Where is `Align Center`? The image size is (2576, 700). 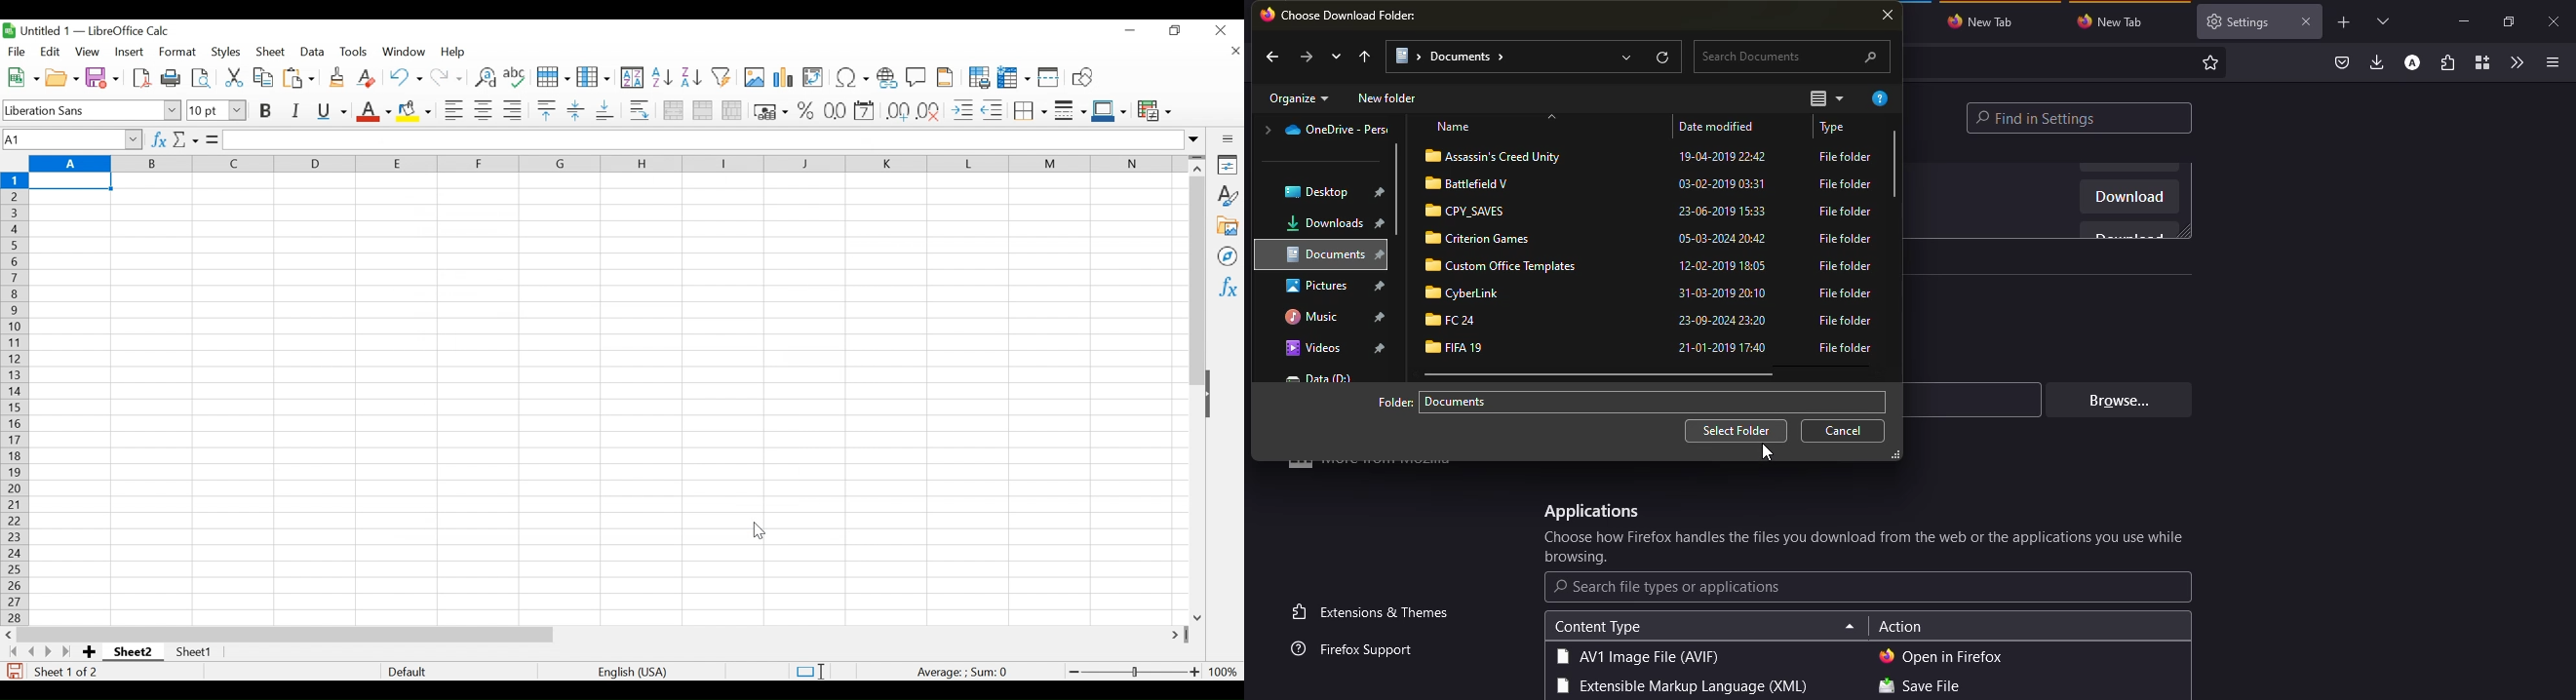
Align Center is located at coordinates (484, 110).